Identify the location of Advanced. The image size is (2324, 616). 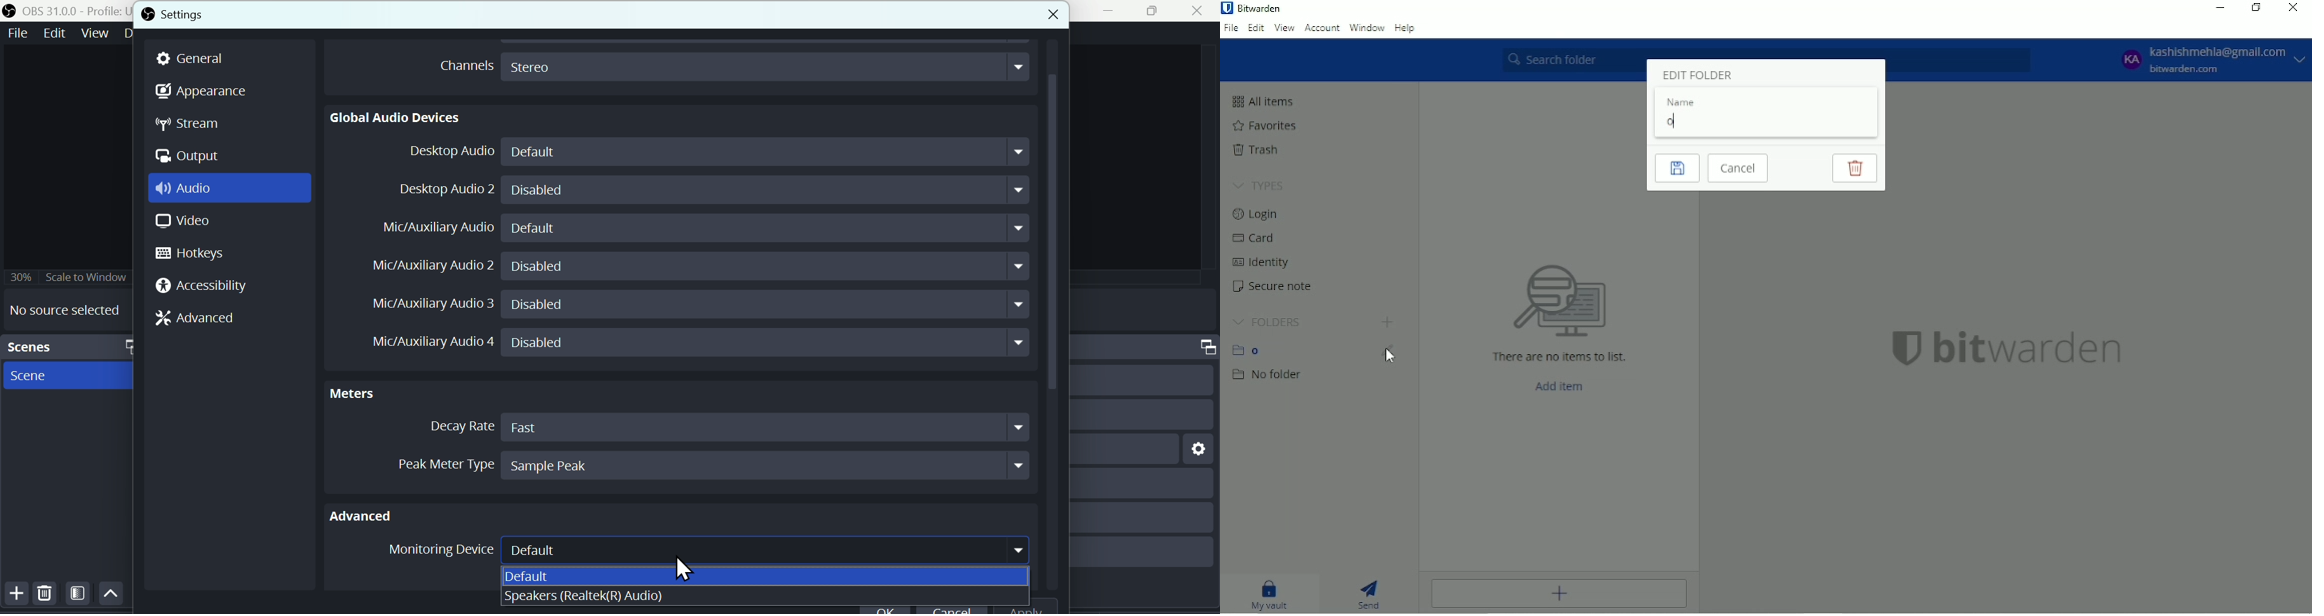
(201, 317).